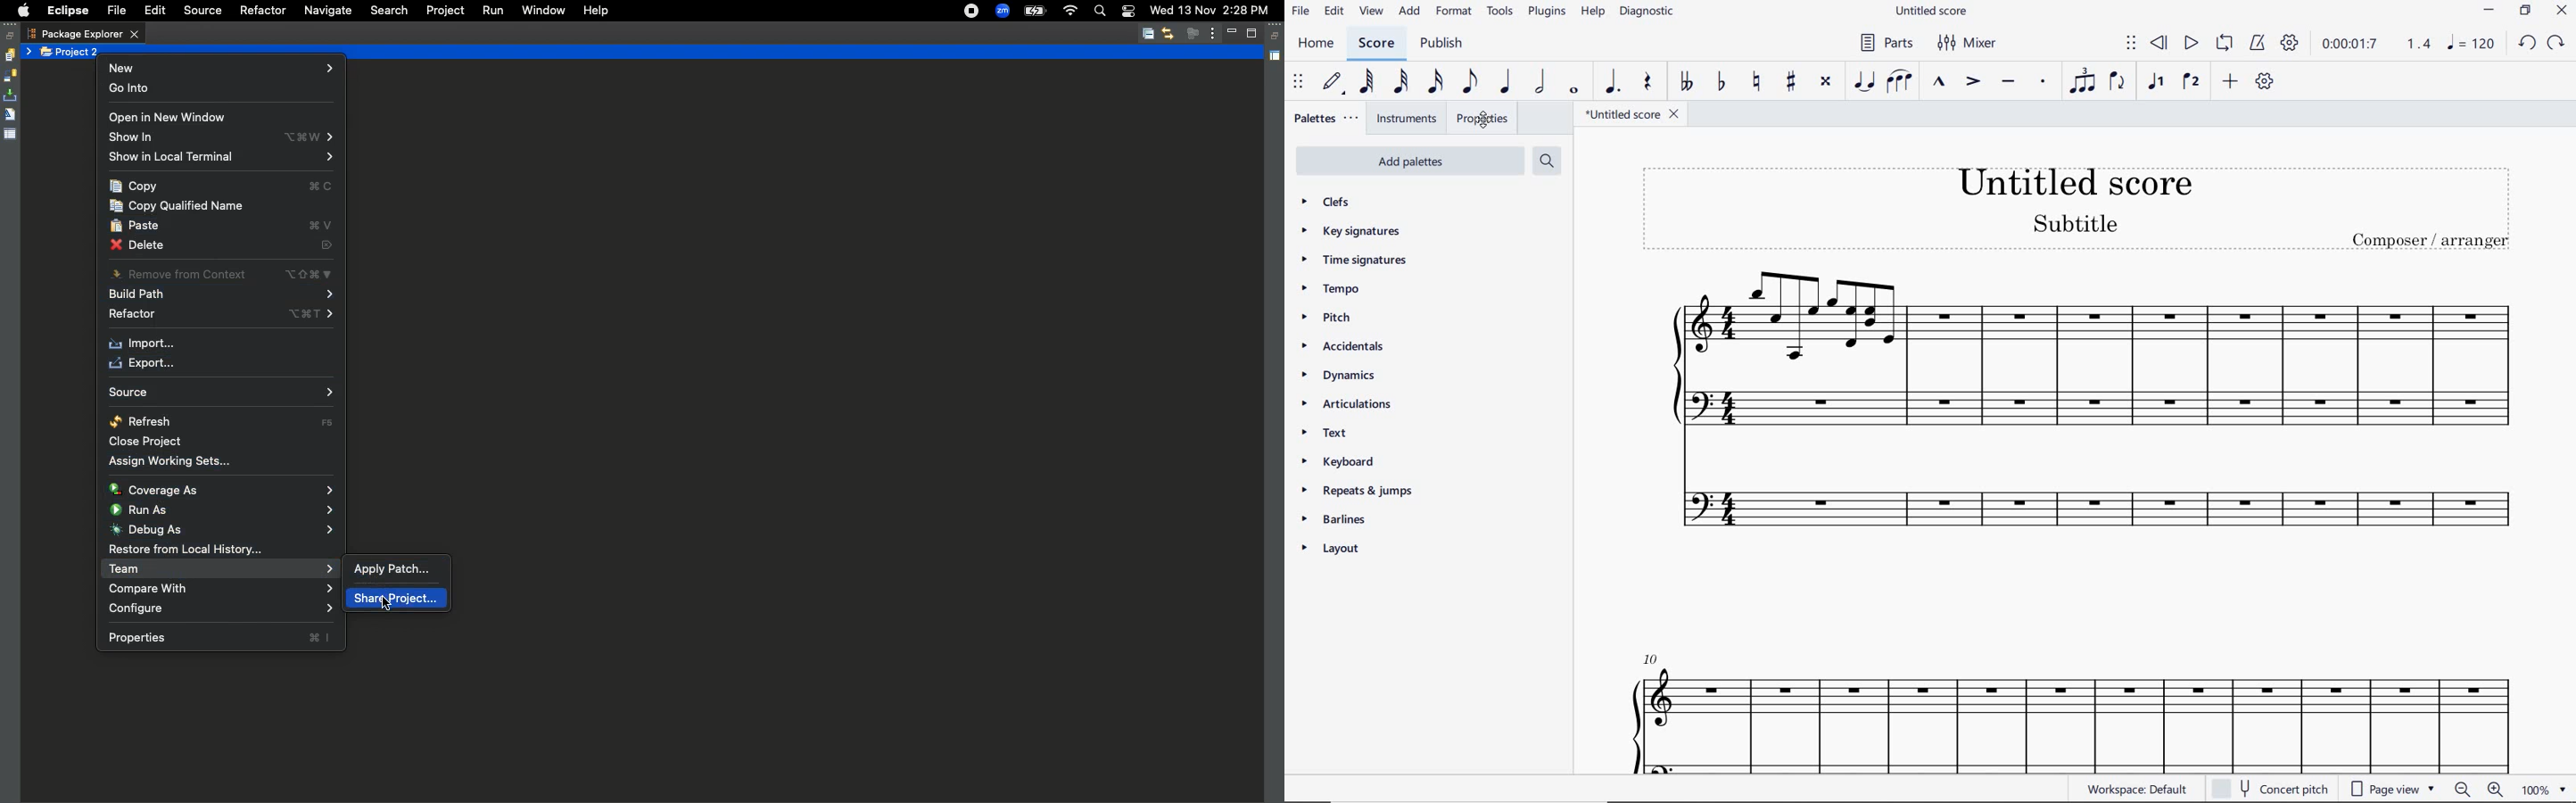 Image resolution: width=2576 pixels, height=812 pixels. Describe the element at coordinates (179, 206) in the screenshot. I see `Copy qualified name` at that location.